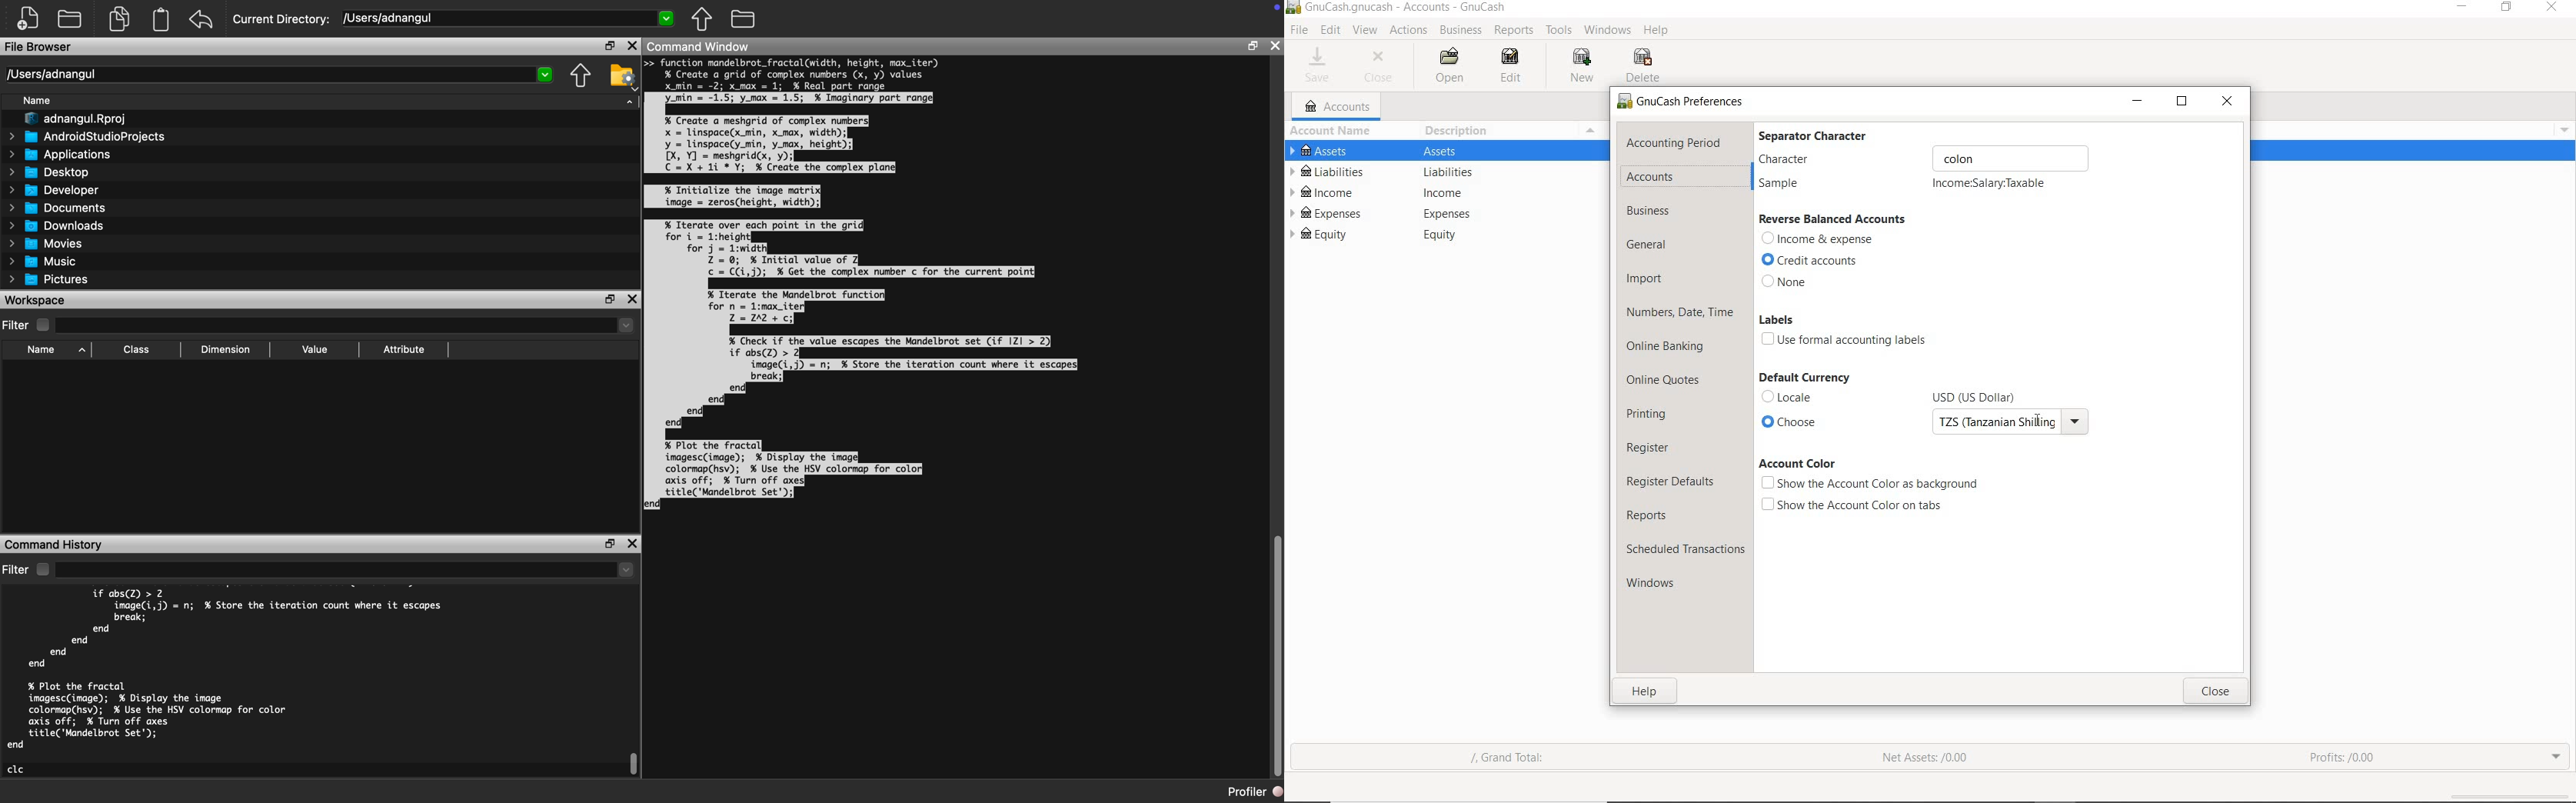 This screenshot has width=2576, height=812. Describe the element at coordinates (1651, 515) in the screenshot. I see `reports` at that location.